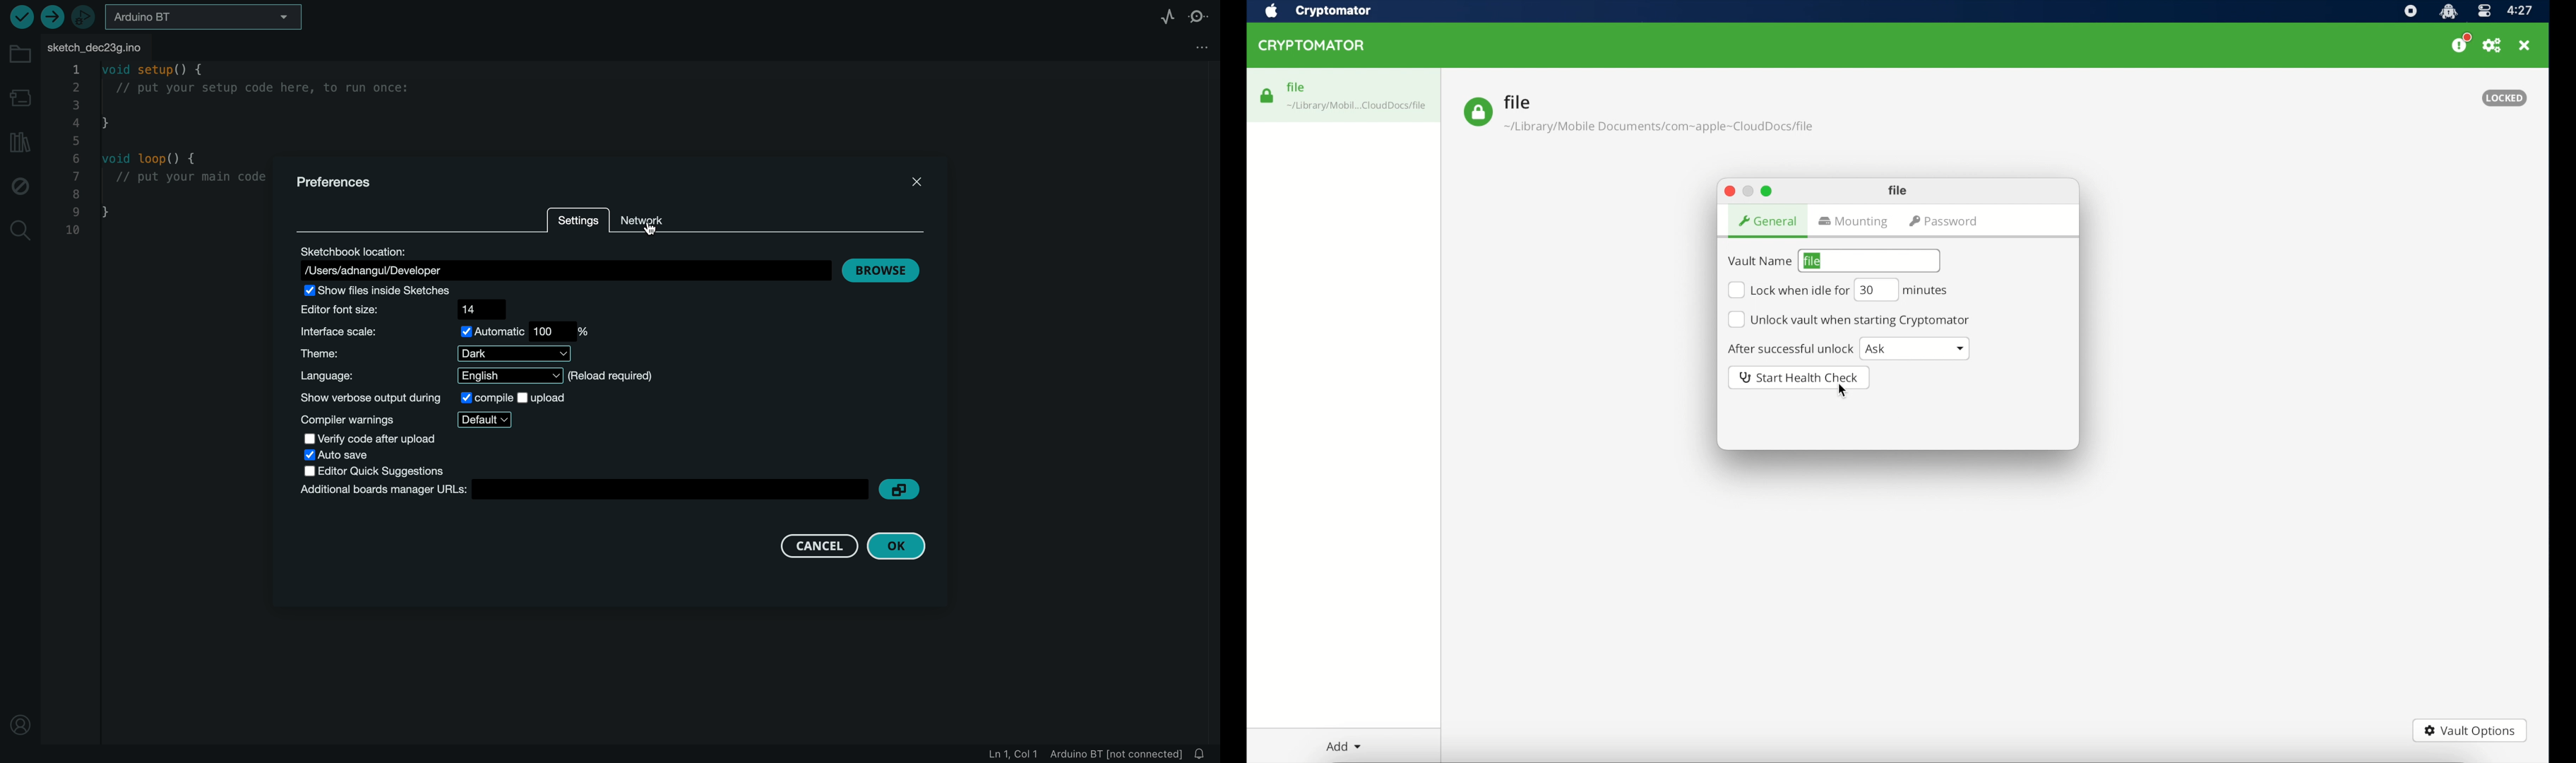  Describe the element at coordinates (1813, 261) in the screenshot. I see `file` at that location.